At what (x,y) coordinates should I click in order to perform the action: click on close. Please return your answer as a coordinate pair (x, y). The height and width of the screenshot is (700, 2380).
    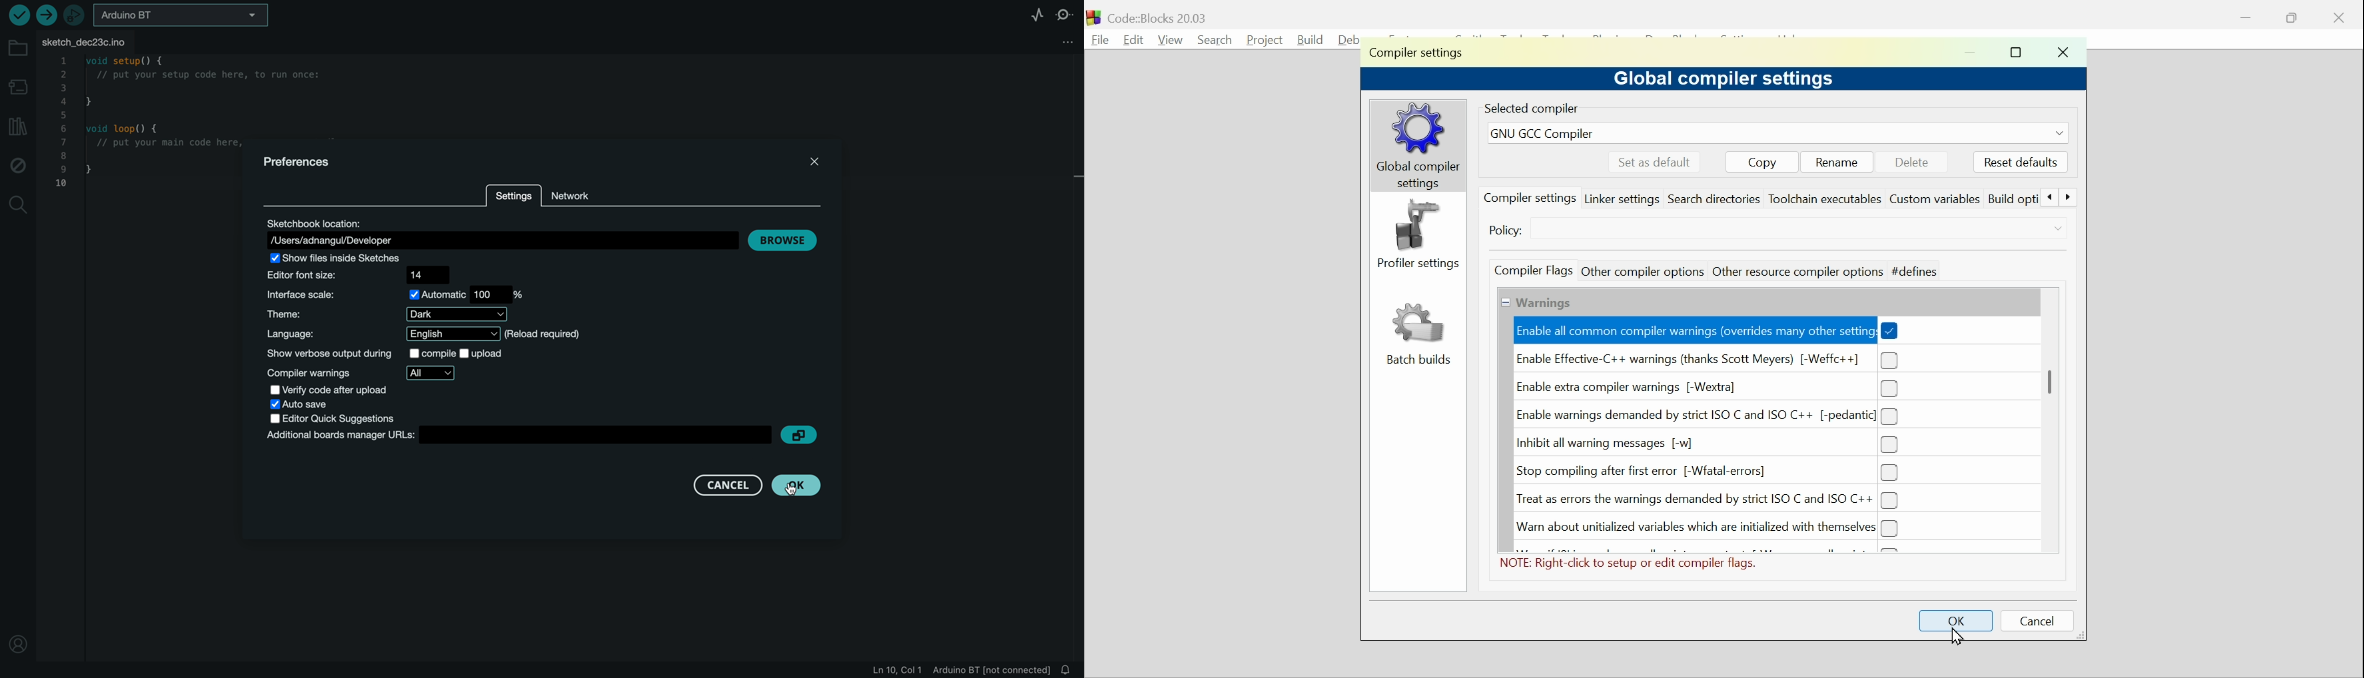
    Looking at the image, I should click on (812, 161).